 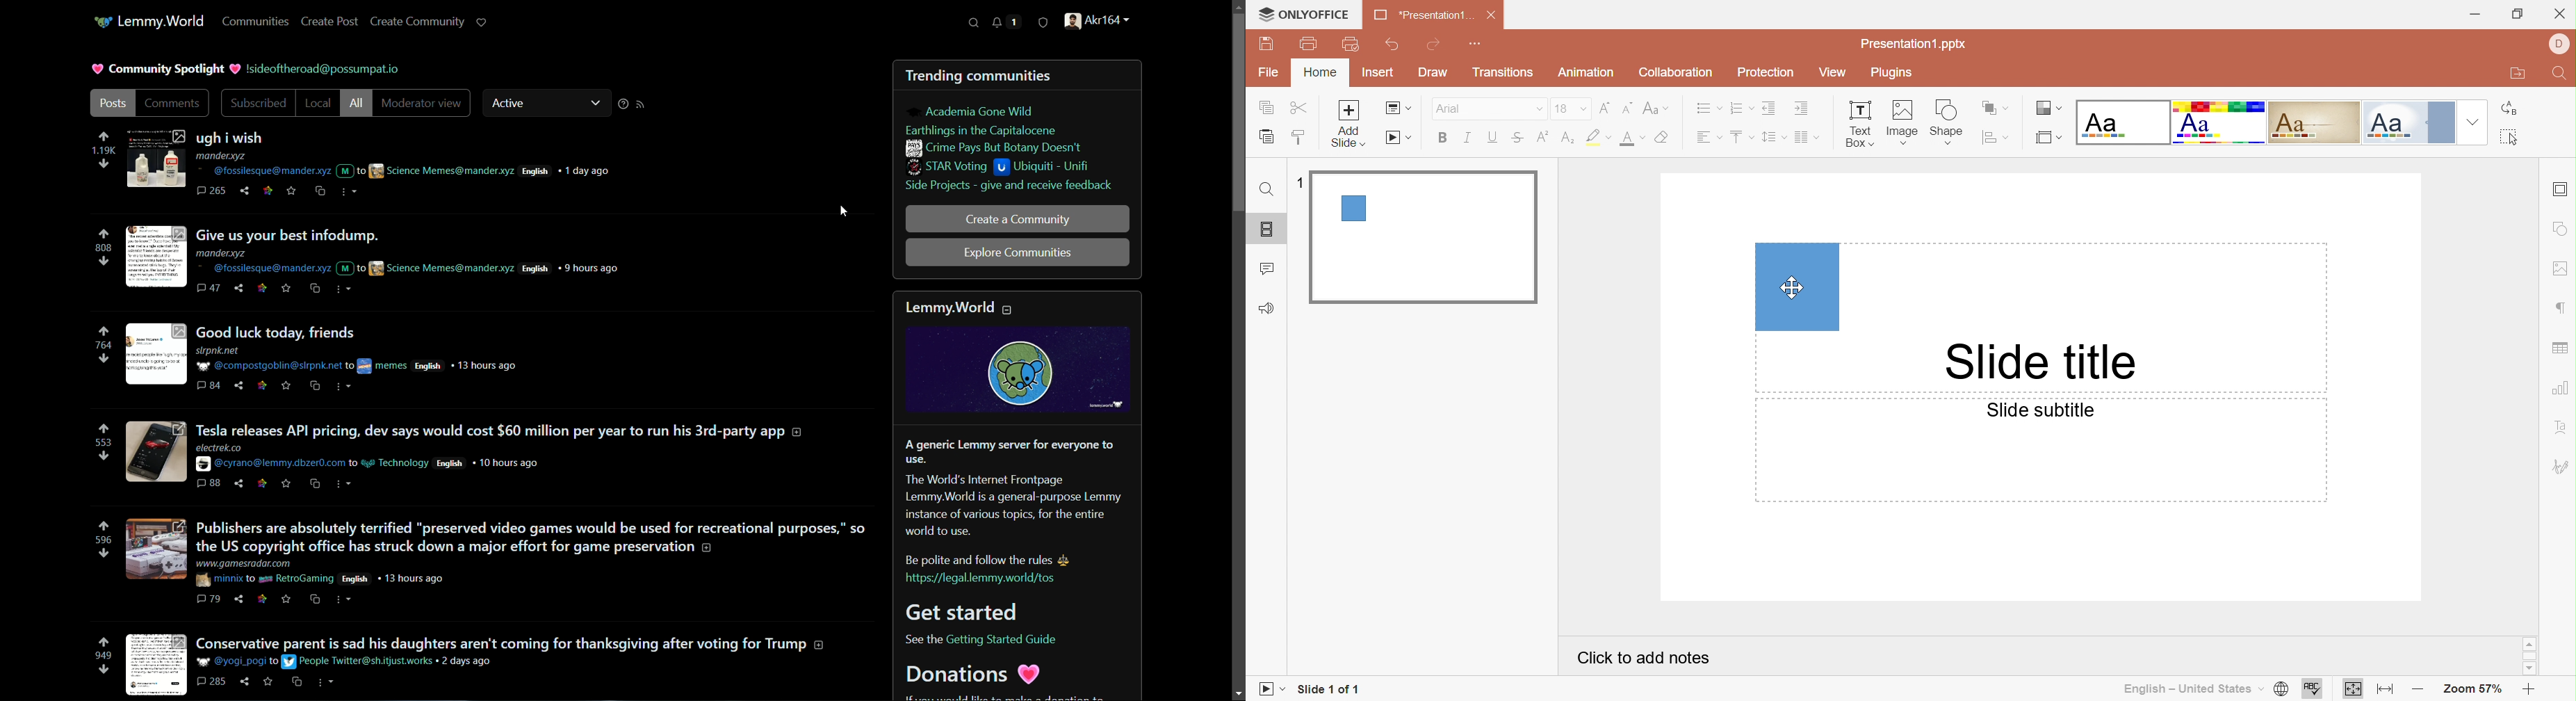 I want to click on english 1 day ago, so click(x=570, y=171).